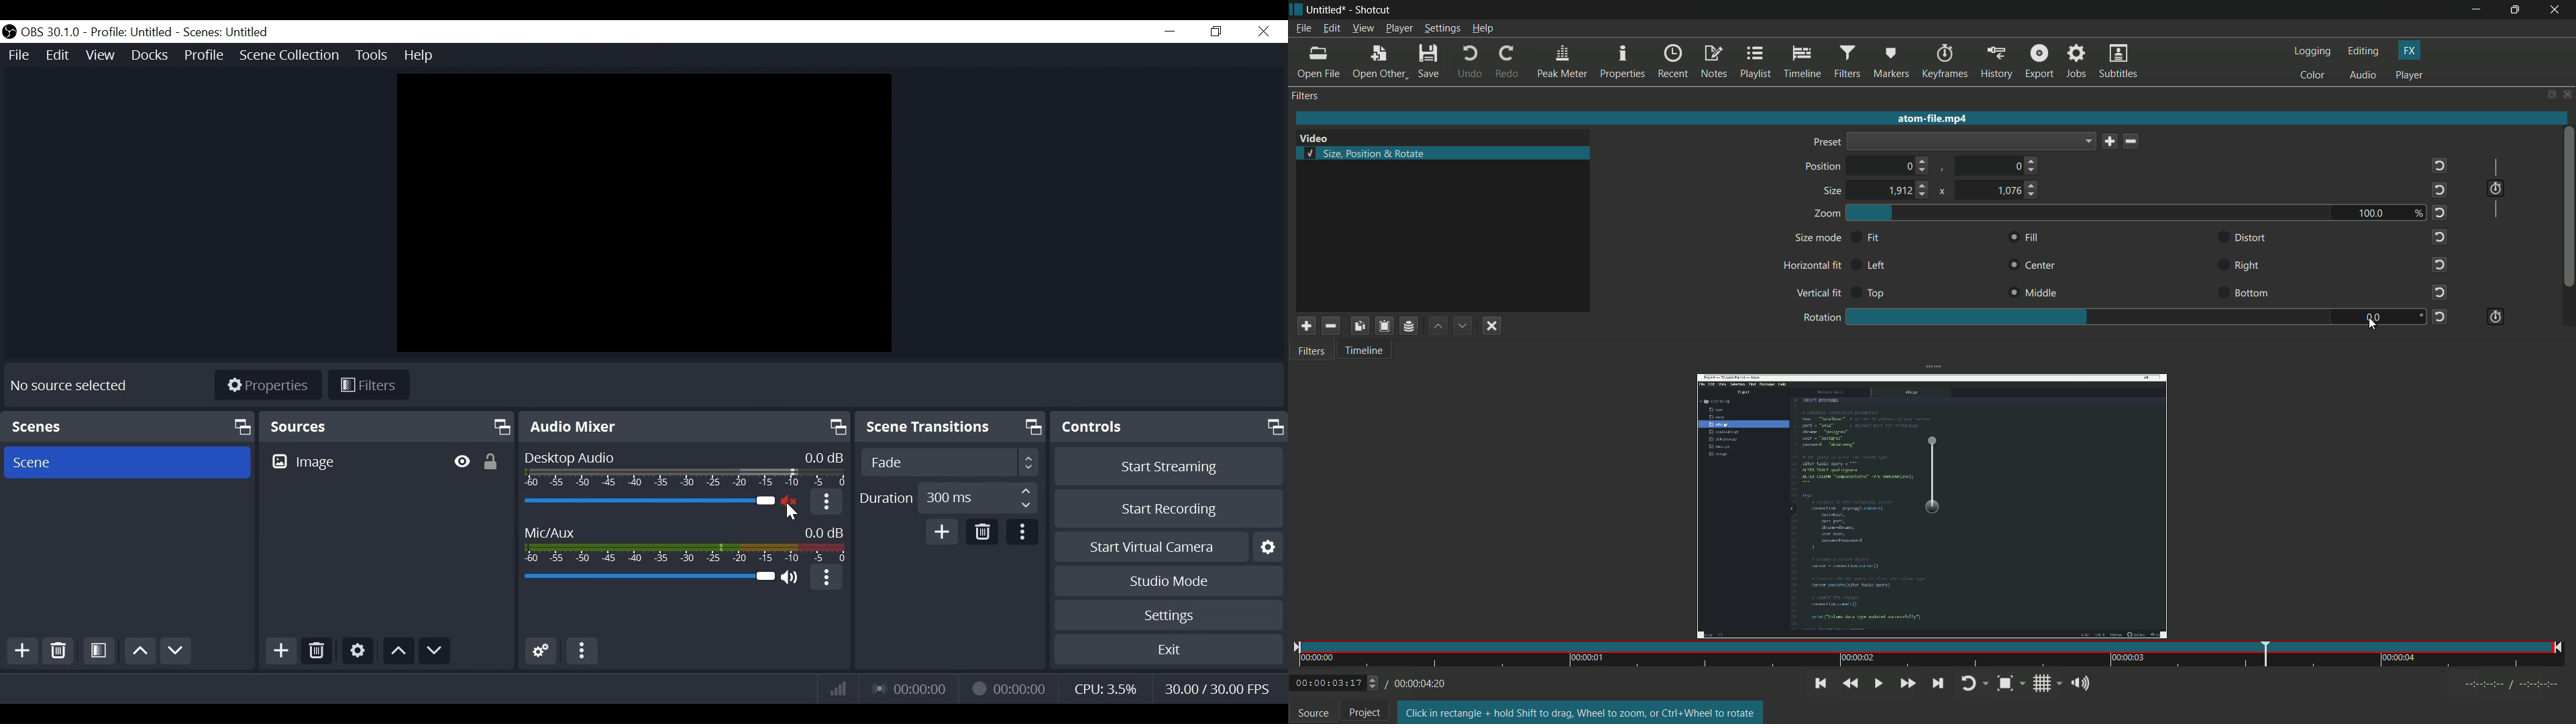 This screenshot has height=728, width=2576. What do you see at coordinates (912, 686) in the screenshot?
I see `Live Status` at bounding box center [912, 686].